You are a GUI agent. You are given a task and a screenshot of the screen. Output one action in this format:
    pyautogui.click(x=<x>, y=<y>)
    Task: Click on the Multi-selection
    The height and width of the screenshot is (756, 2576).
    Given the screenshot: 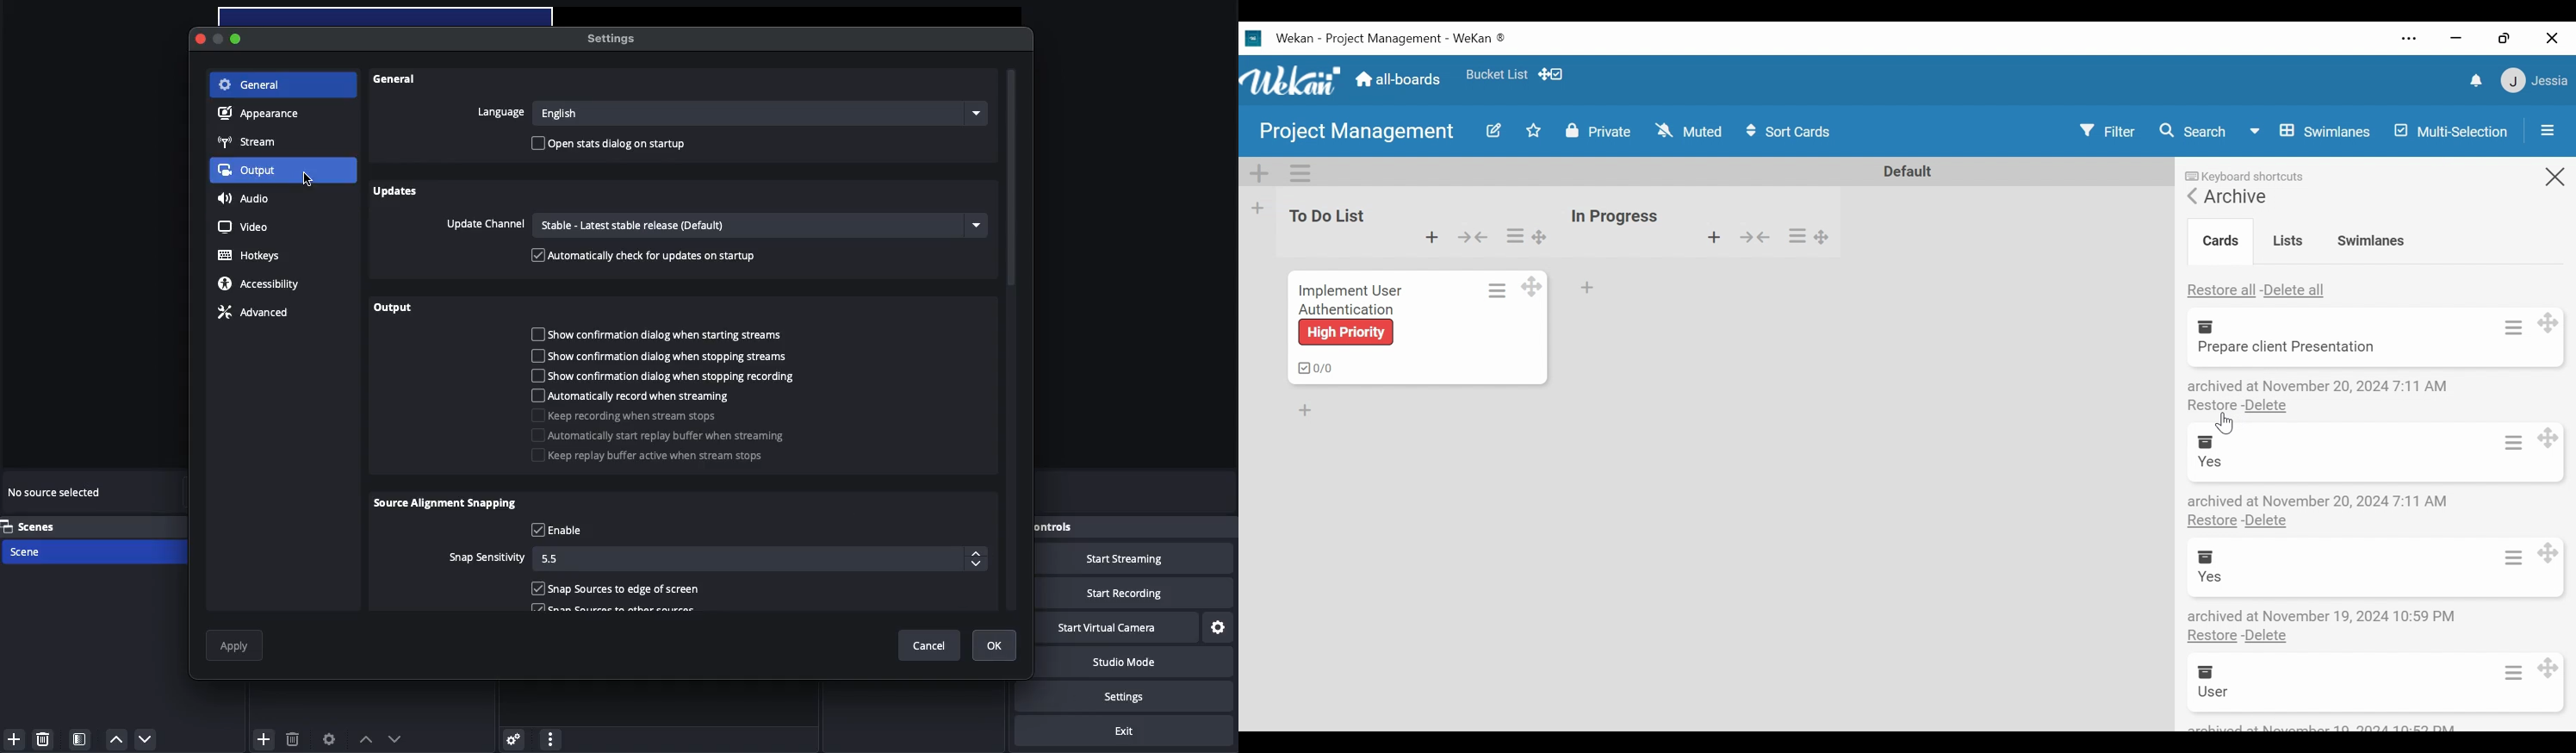 What is the action you would take?
    pyautogui.click(x=2453, y=130)
    